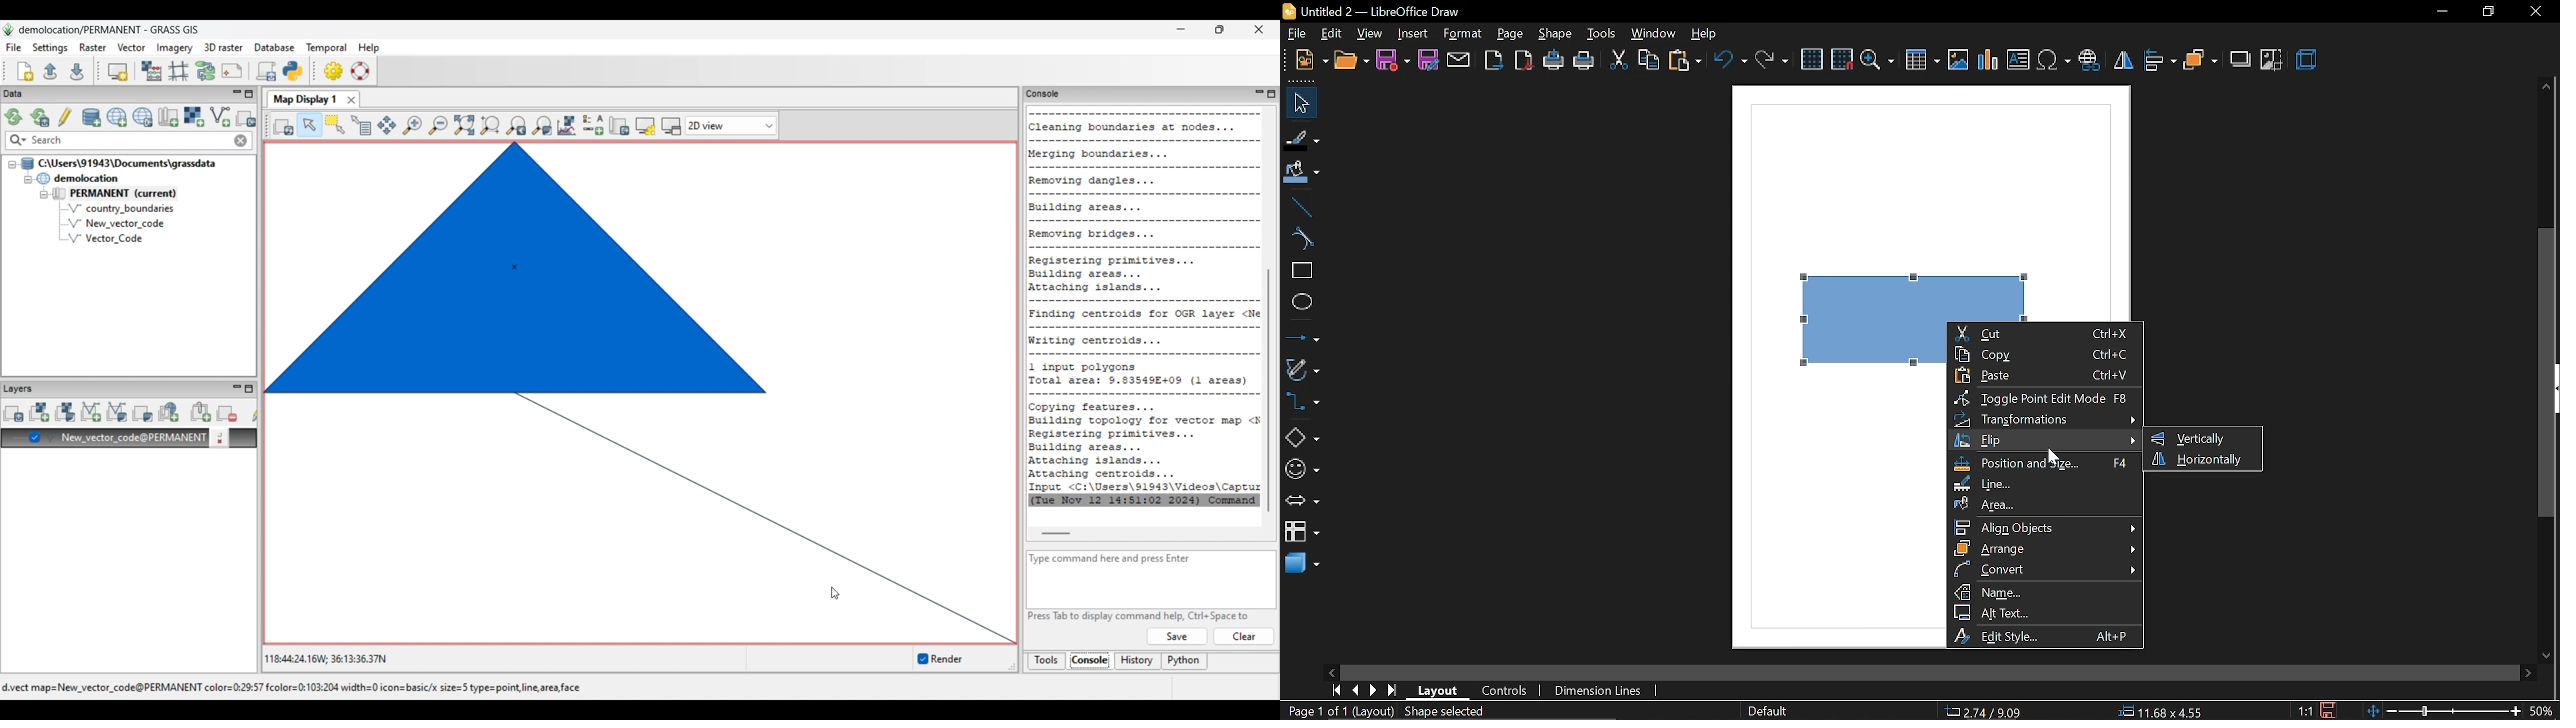  What do you see at coordinates (2197, 438) in the screenshot?
I see `vertically` at bounding box center [2197, 438].